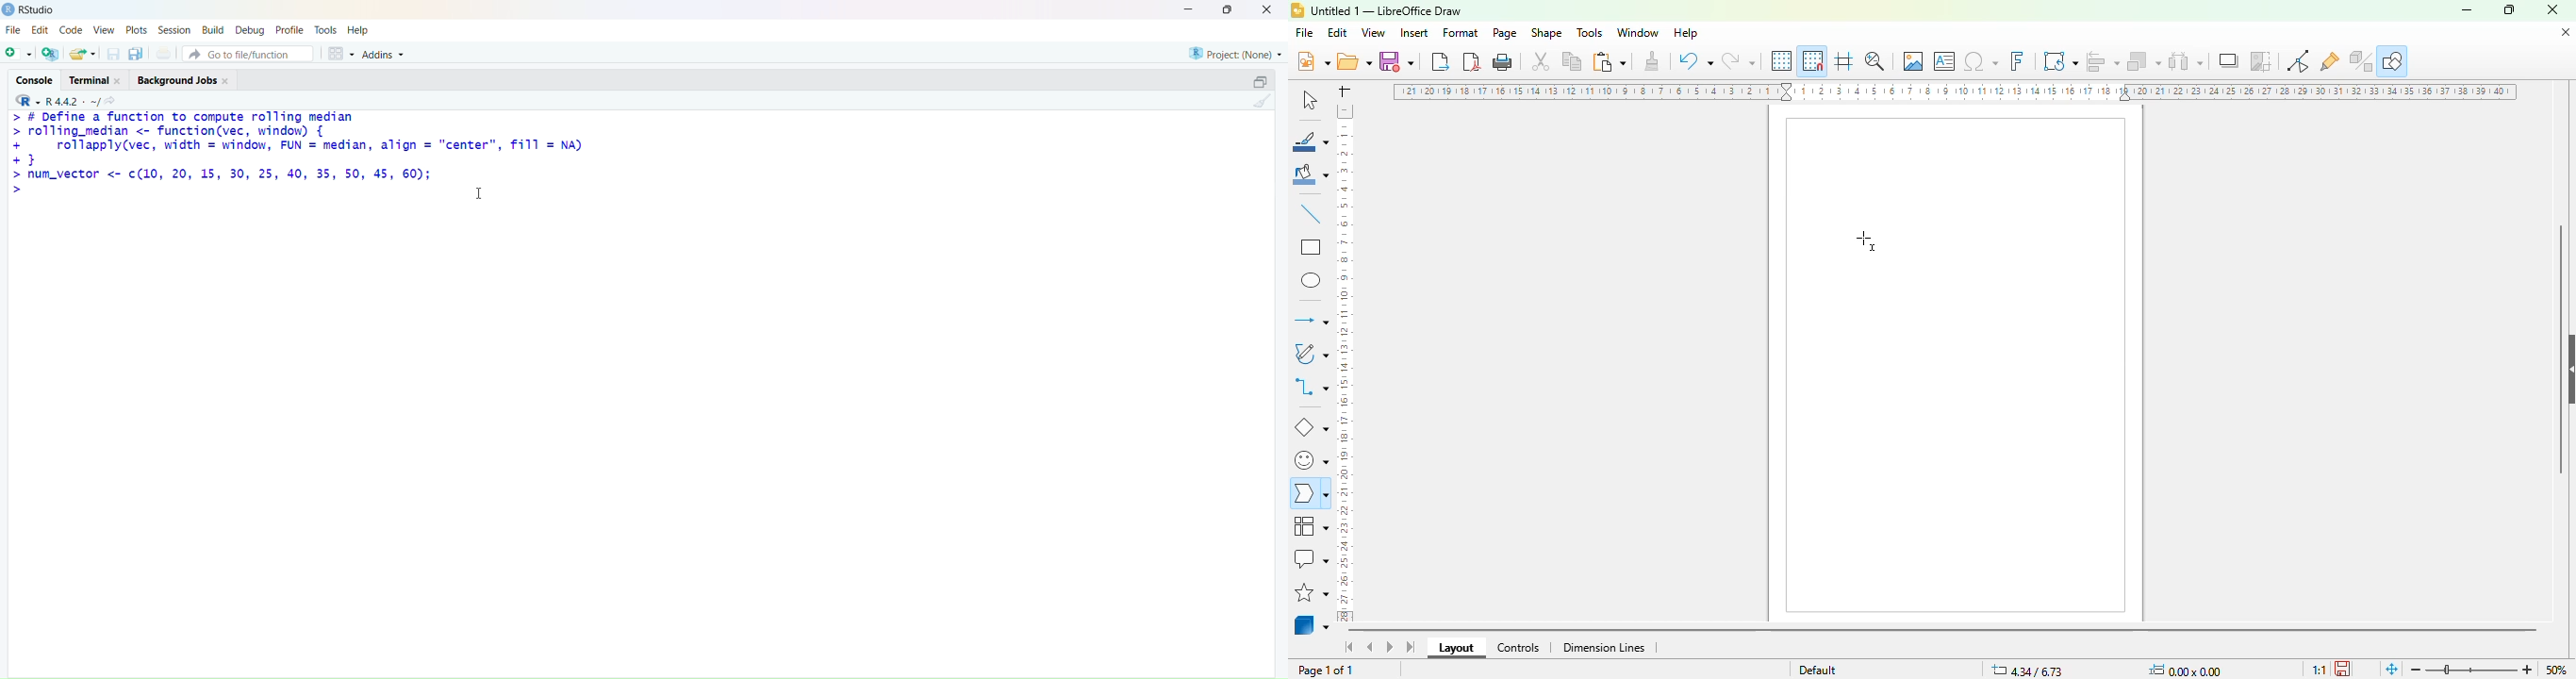 The height and width of the screenshot is (700, 2576). Describe the element at coordinates (1687, 33) in the screenshot. I see `help` at that location.